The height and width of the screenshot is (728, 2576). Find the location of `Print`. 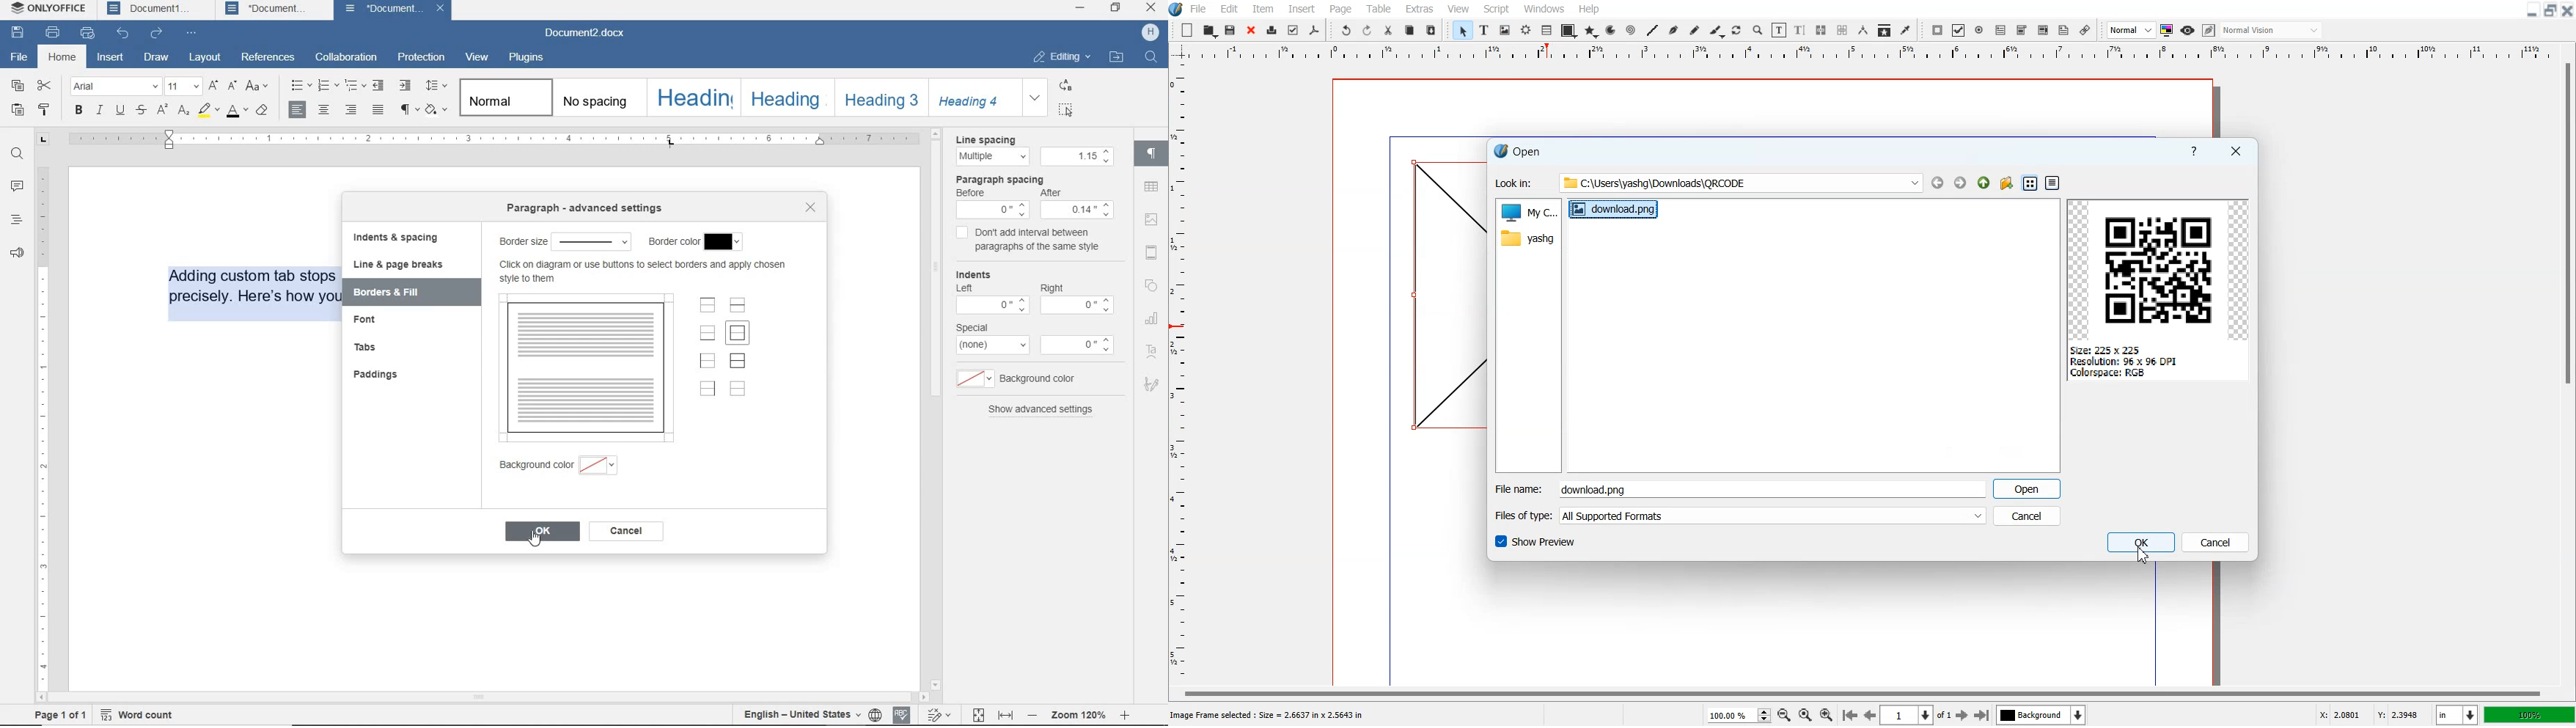

Print is located at coordinates (1272, 30).